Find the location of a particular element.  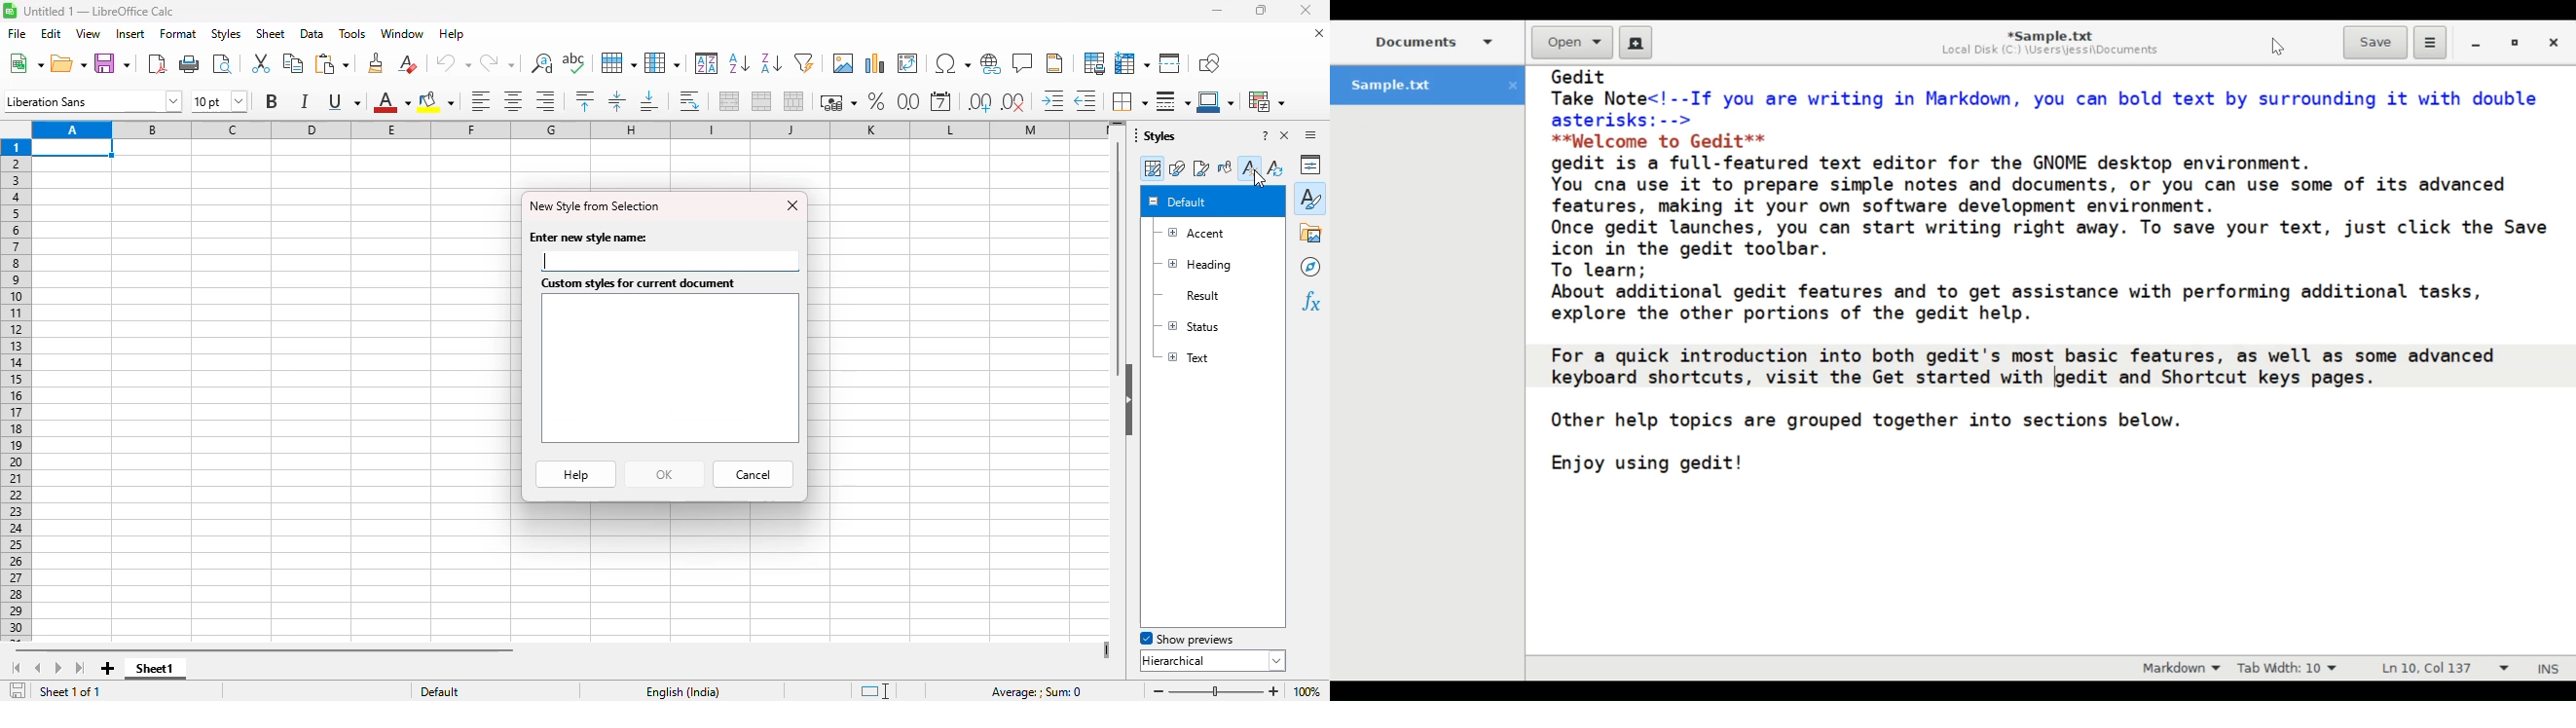

underline is located at coordinates (344, 102).